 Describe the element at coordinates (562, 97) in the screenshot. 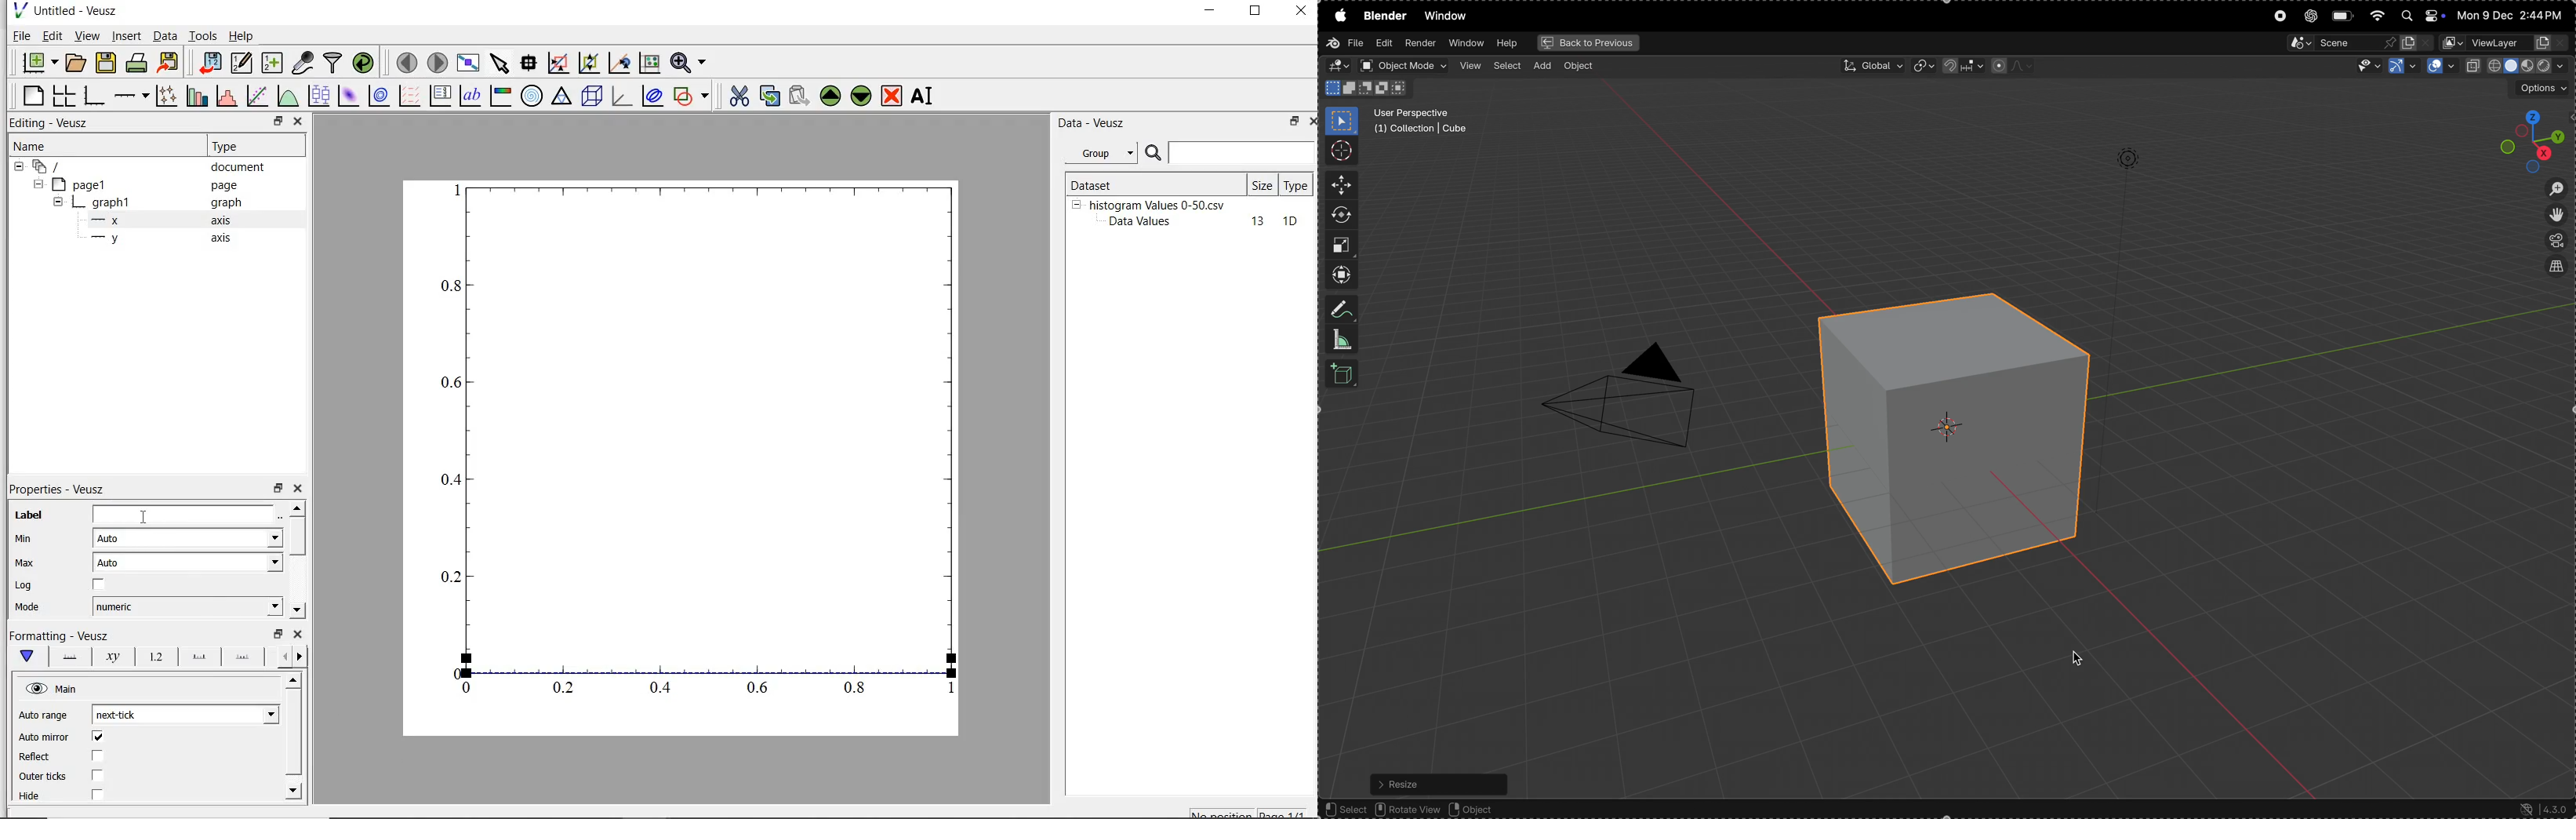

I see `ternary graph` at that location.